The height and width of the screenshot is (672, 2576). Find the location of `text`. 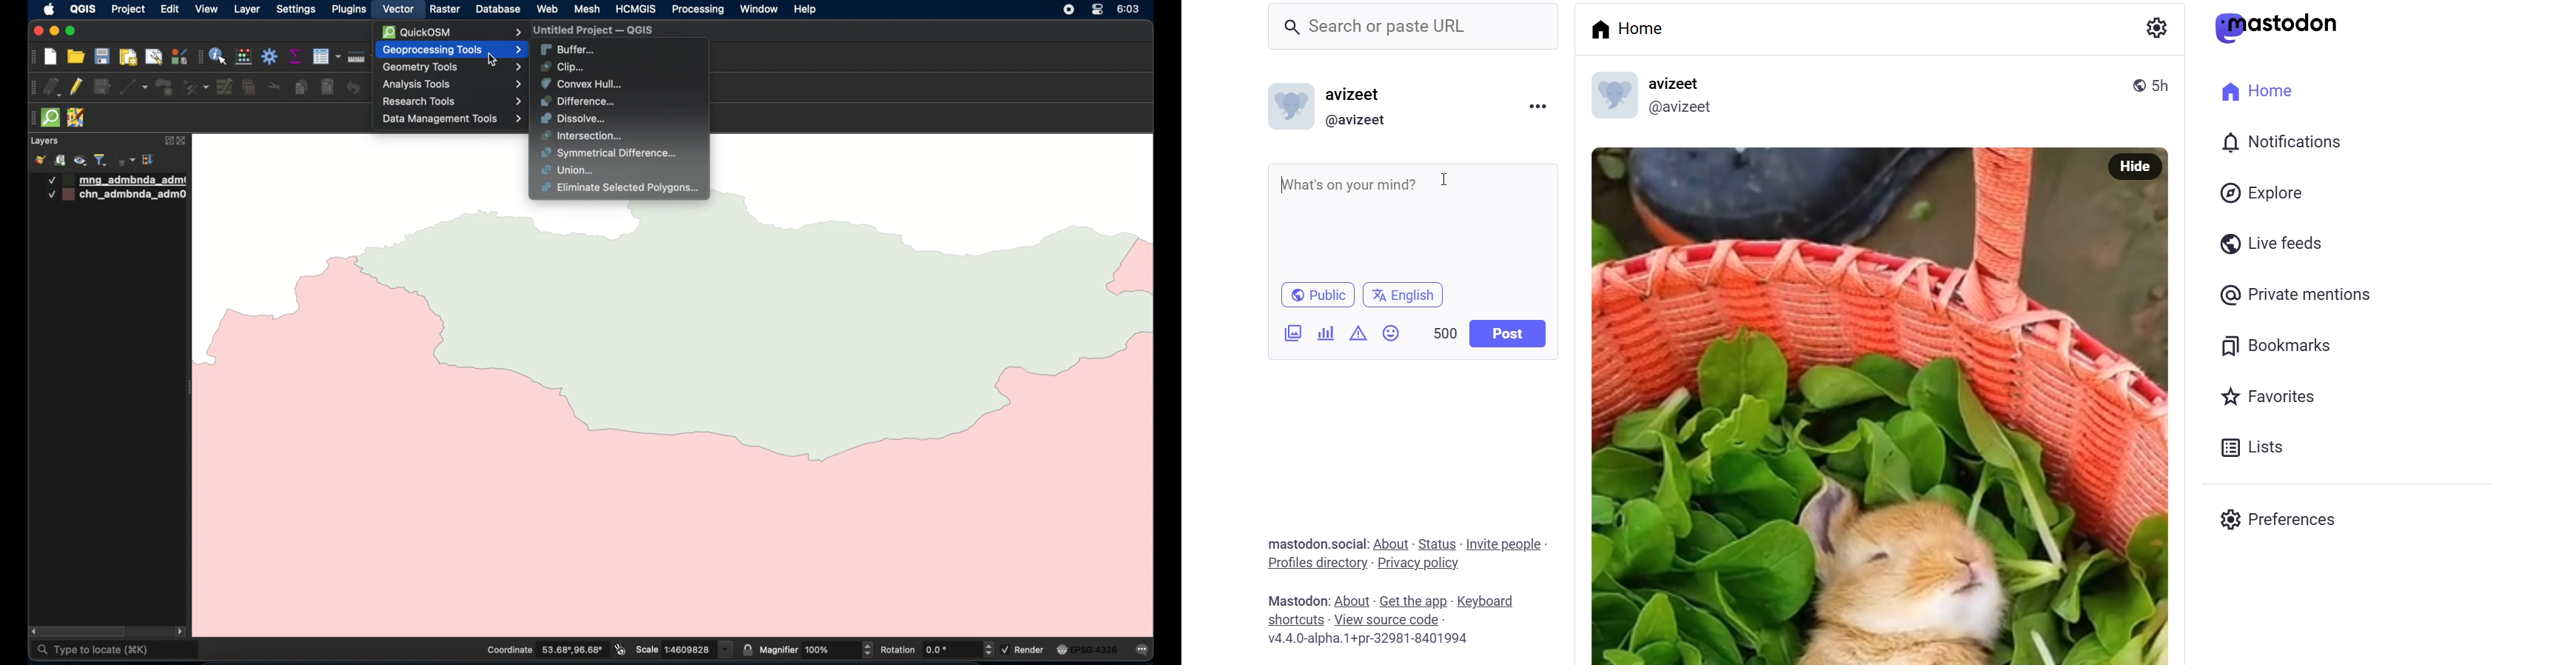

text is located at coordinates (1294, 601).